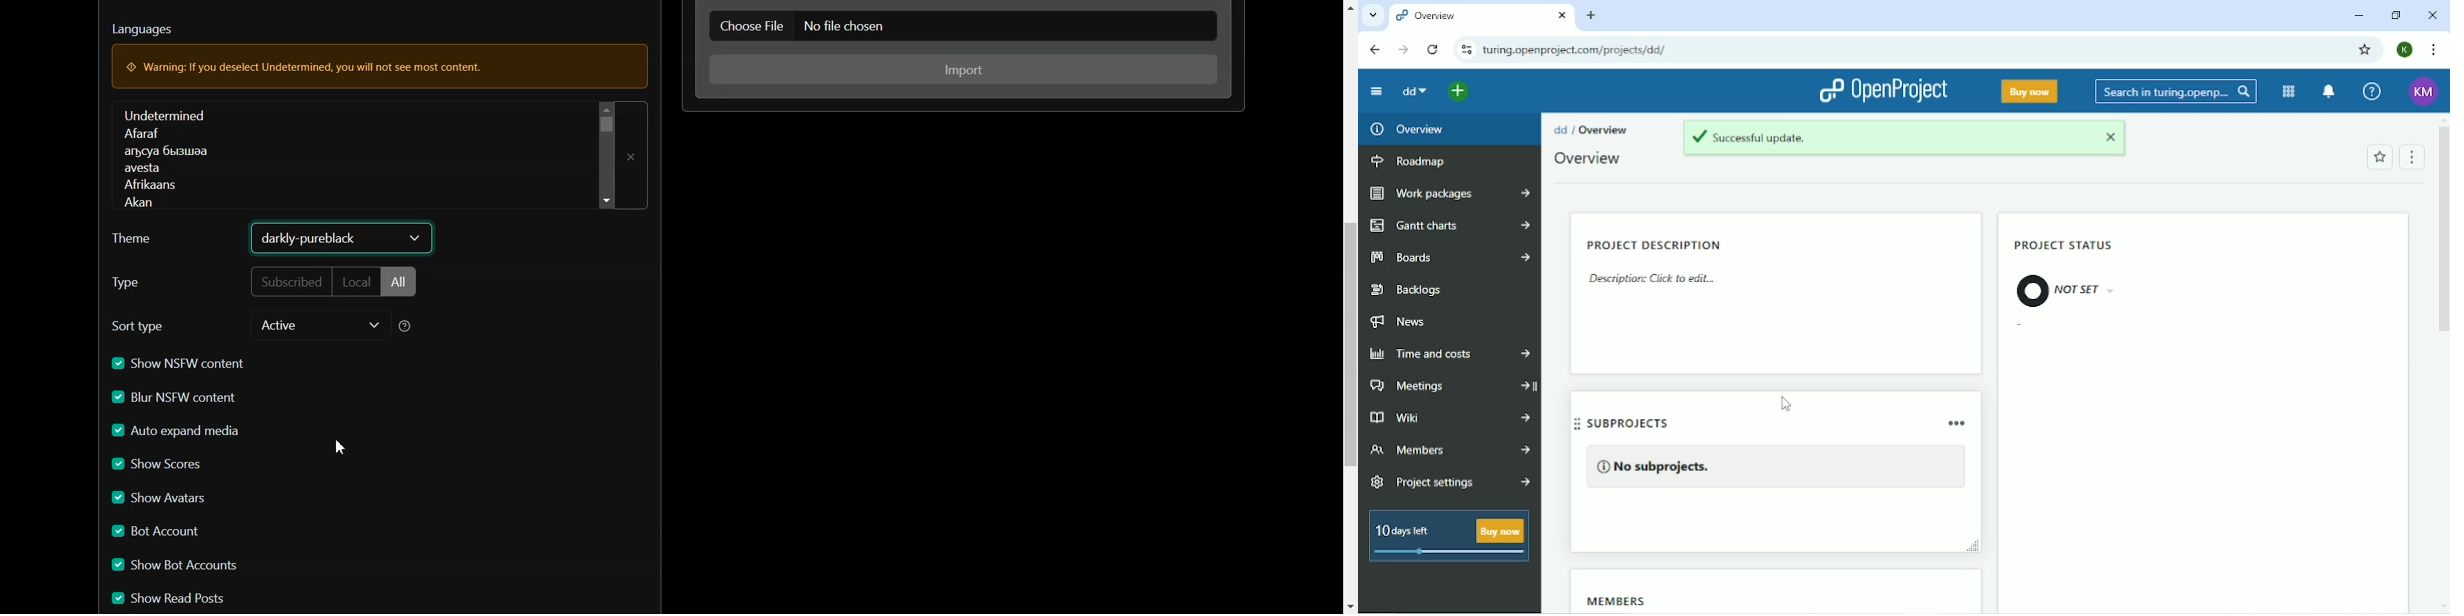  What do you see at coordinates (1451, 258) in the screenshot?
I see `Boards` at bounding box center [1451, 258].